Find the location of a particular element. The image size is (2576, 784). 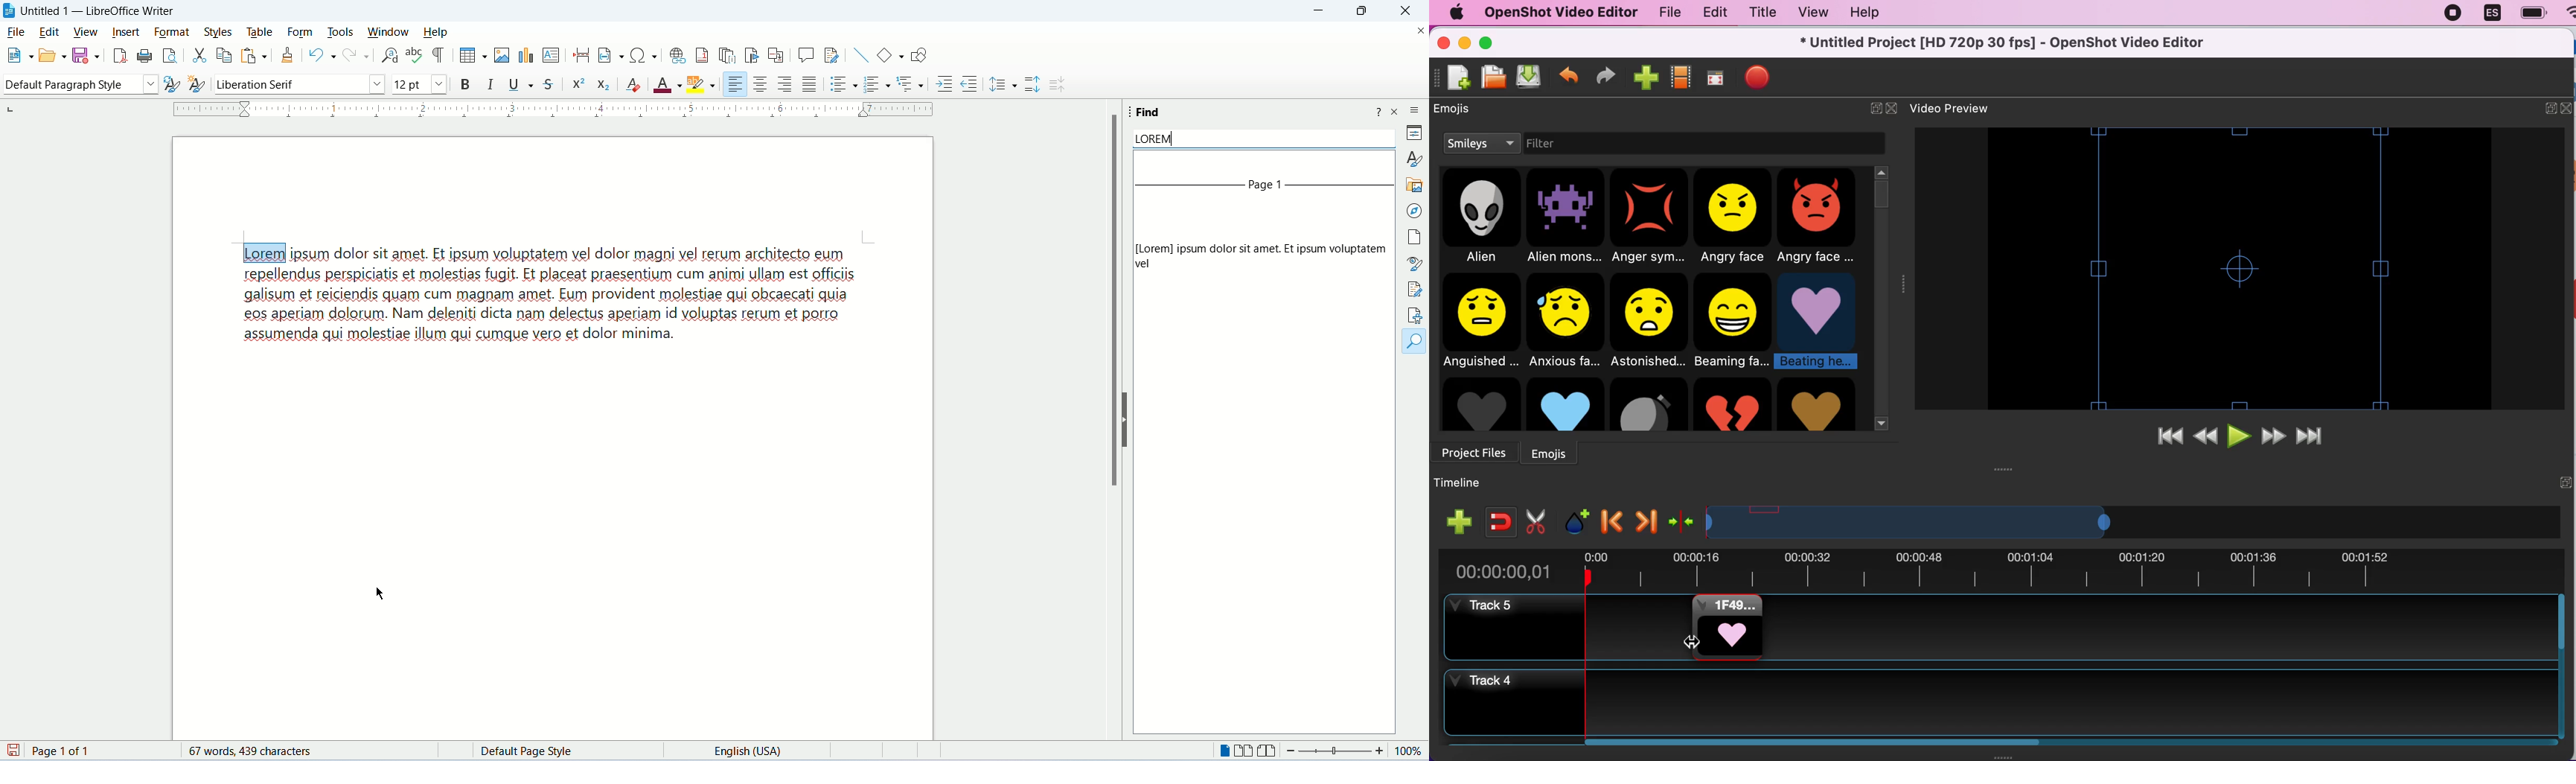

margin is located at coordinates (554, 112).